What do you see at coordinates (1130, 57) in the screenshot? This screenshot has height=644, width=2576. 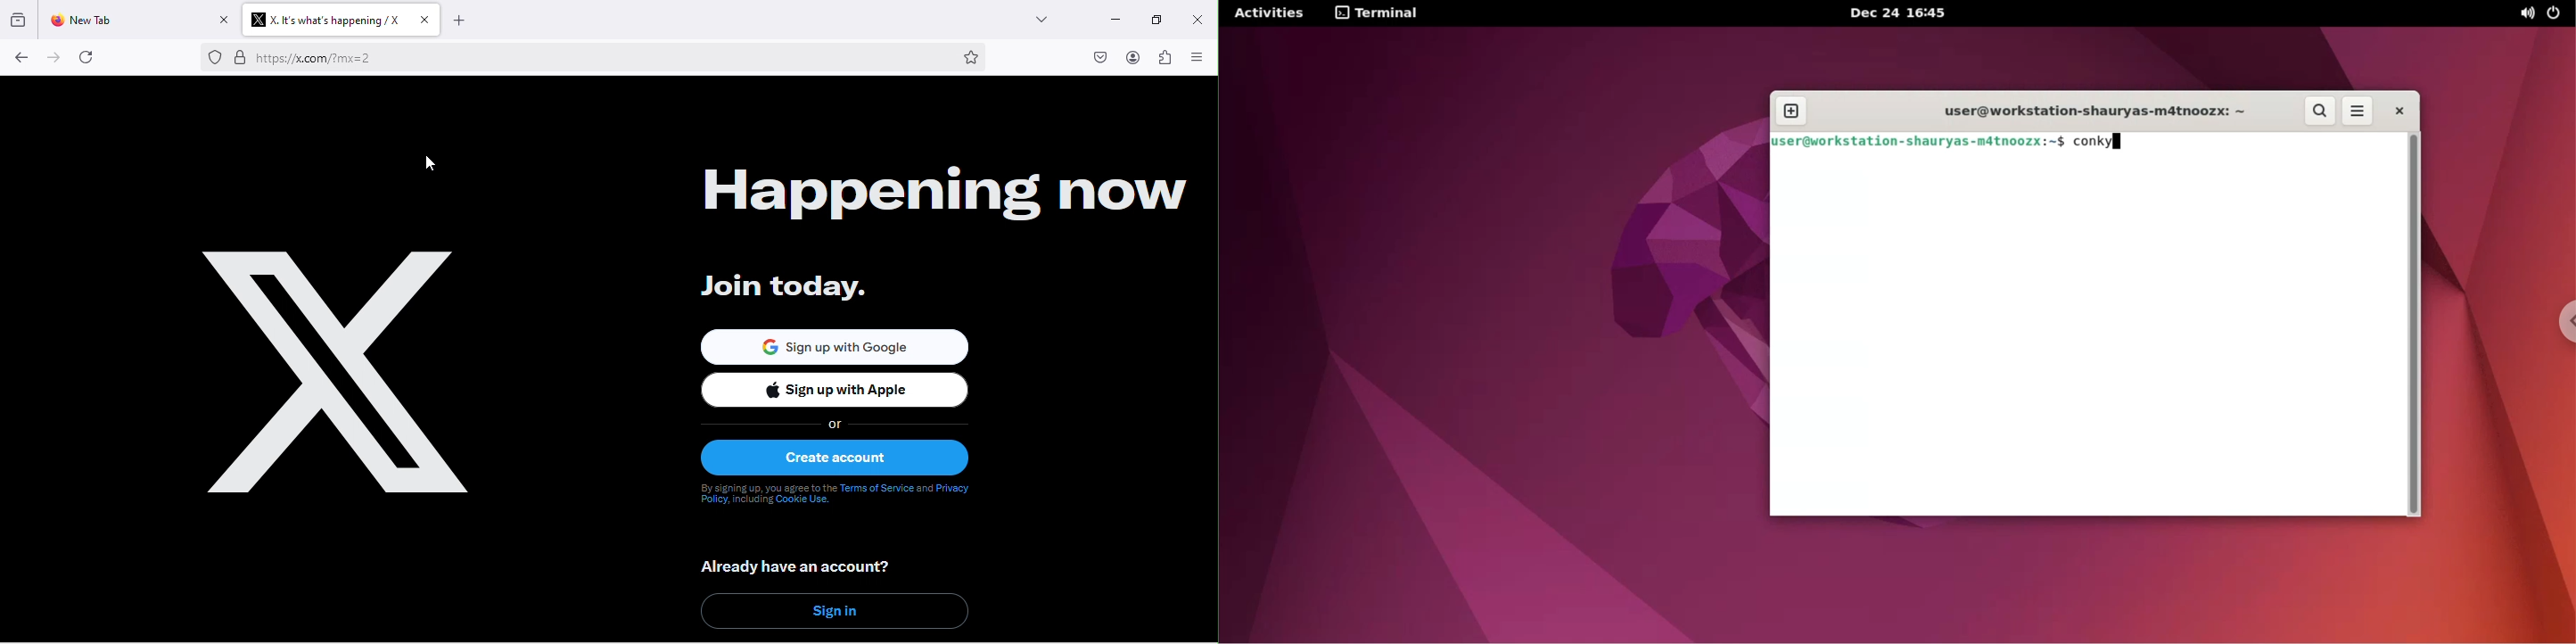 I see `account` at bounding box center [1130, 57].